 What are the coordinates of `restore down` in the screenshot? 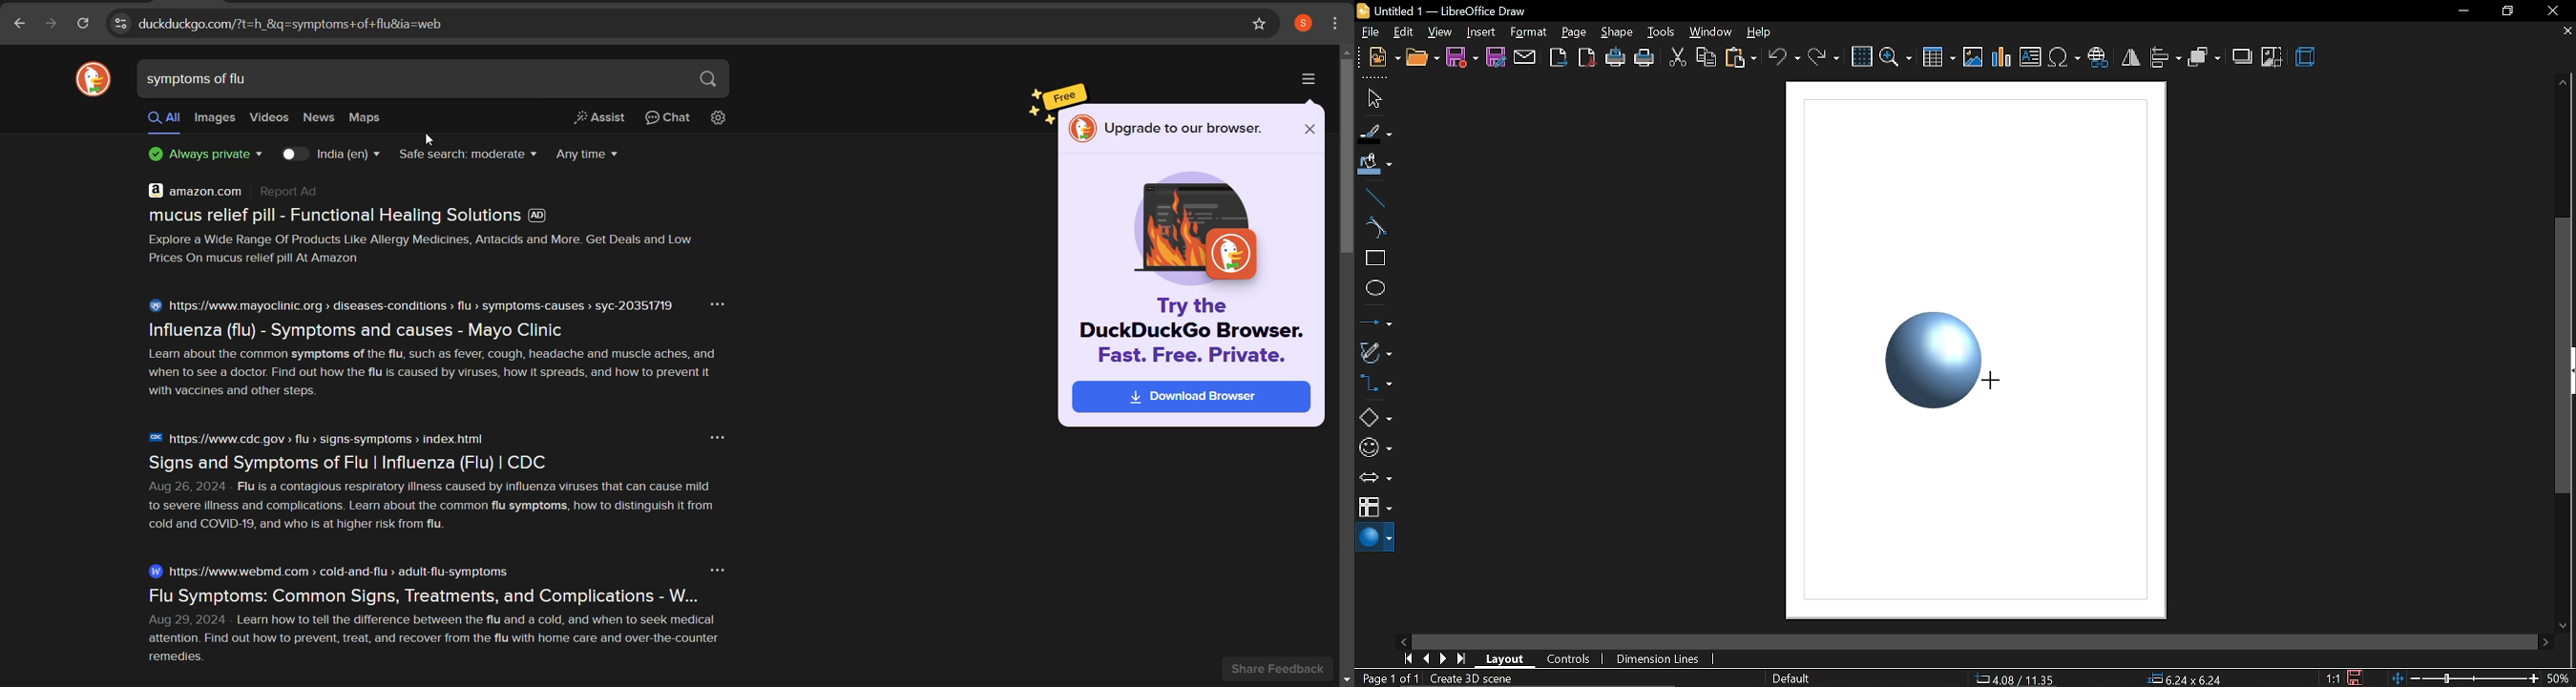 It's located at (2505, 10).